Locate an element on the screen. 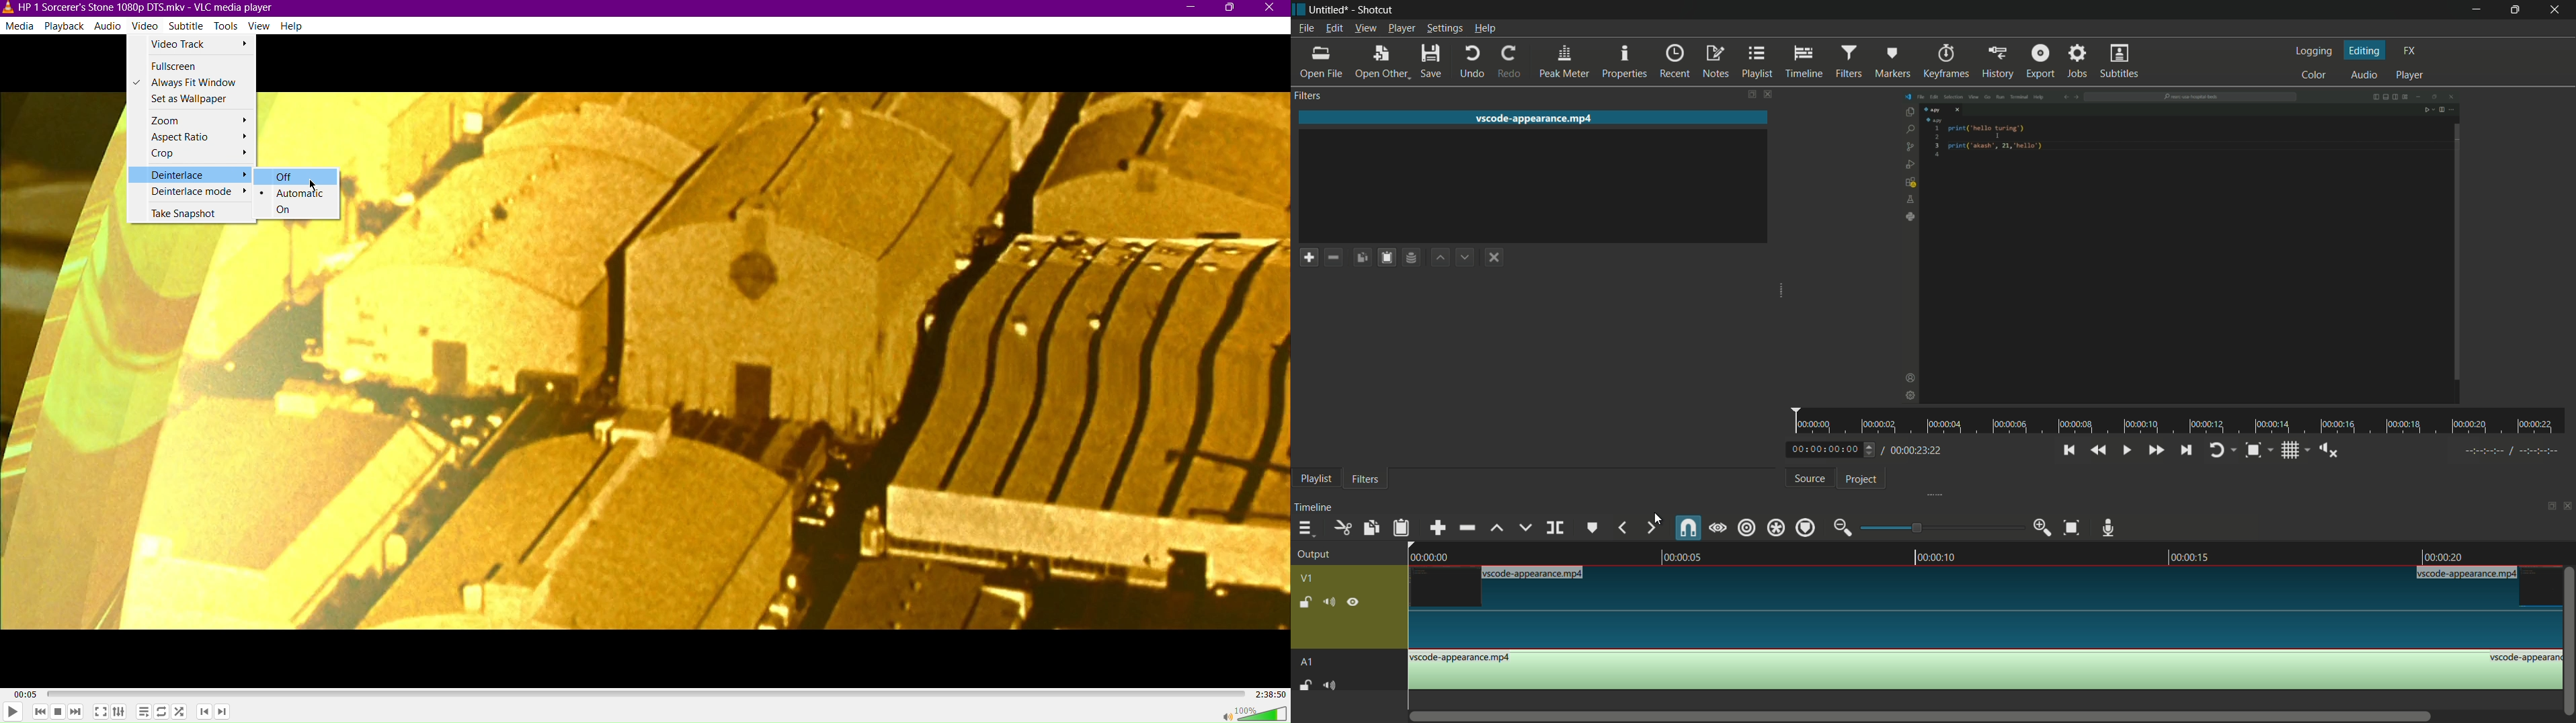 The image size is (2576, 728). expand is located at coordinates (1930, 494).